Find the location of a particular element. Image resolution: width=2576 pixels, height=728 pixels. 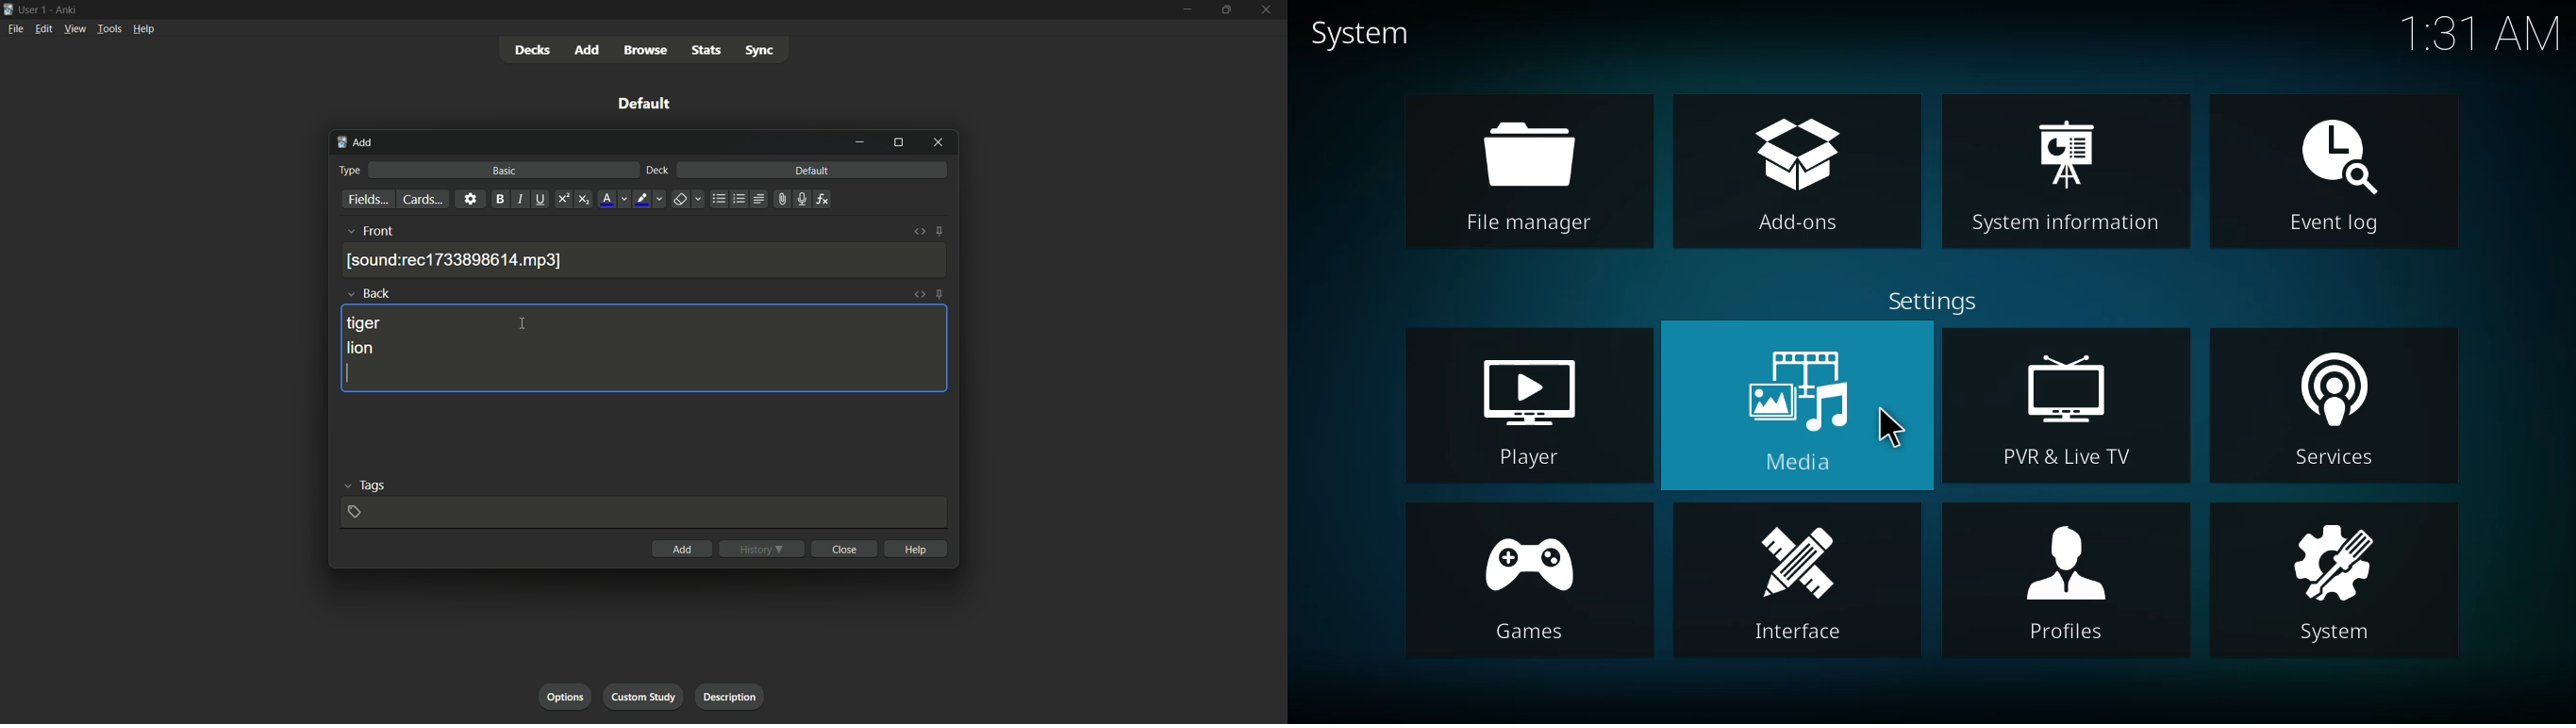

settings is located at coordinates (470, 199).